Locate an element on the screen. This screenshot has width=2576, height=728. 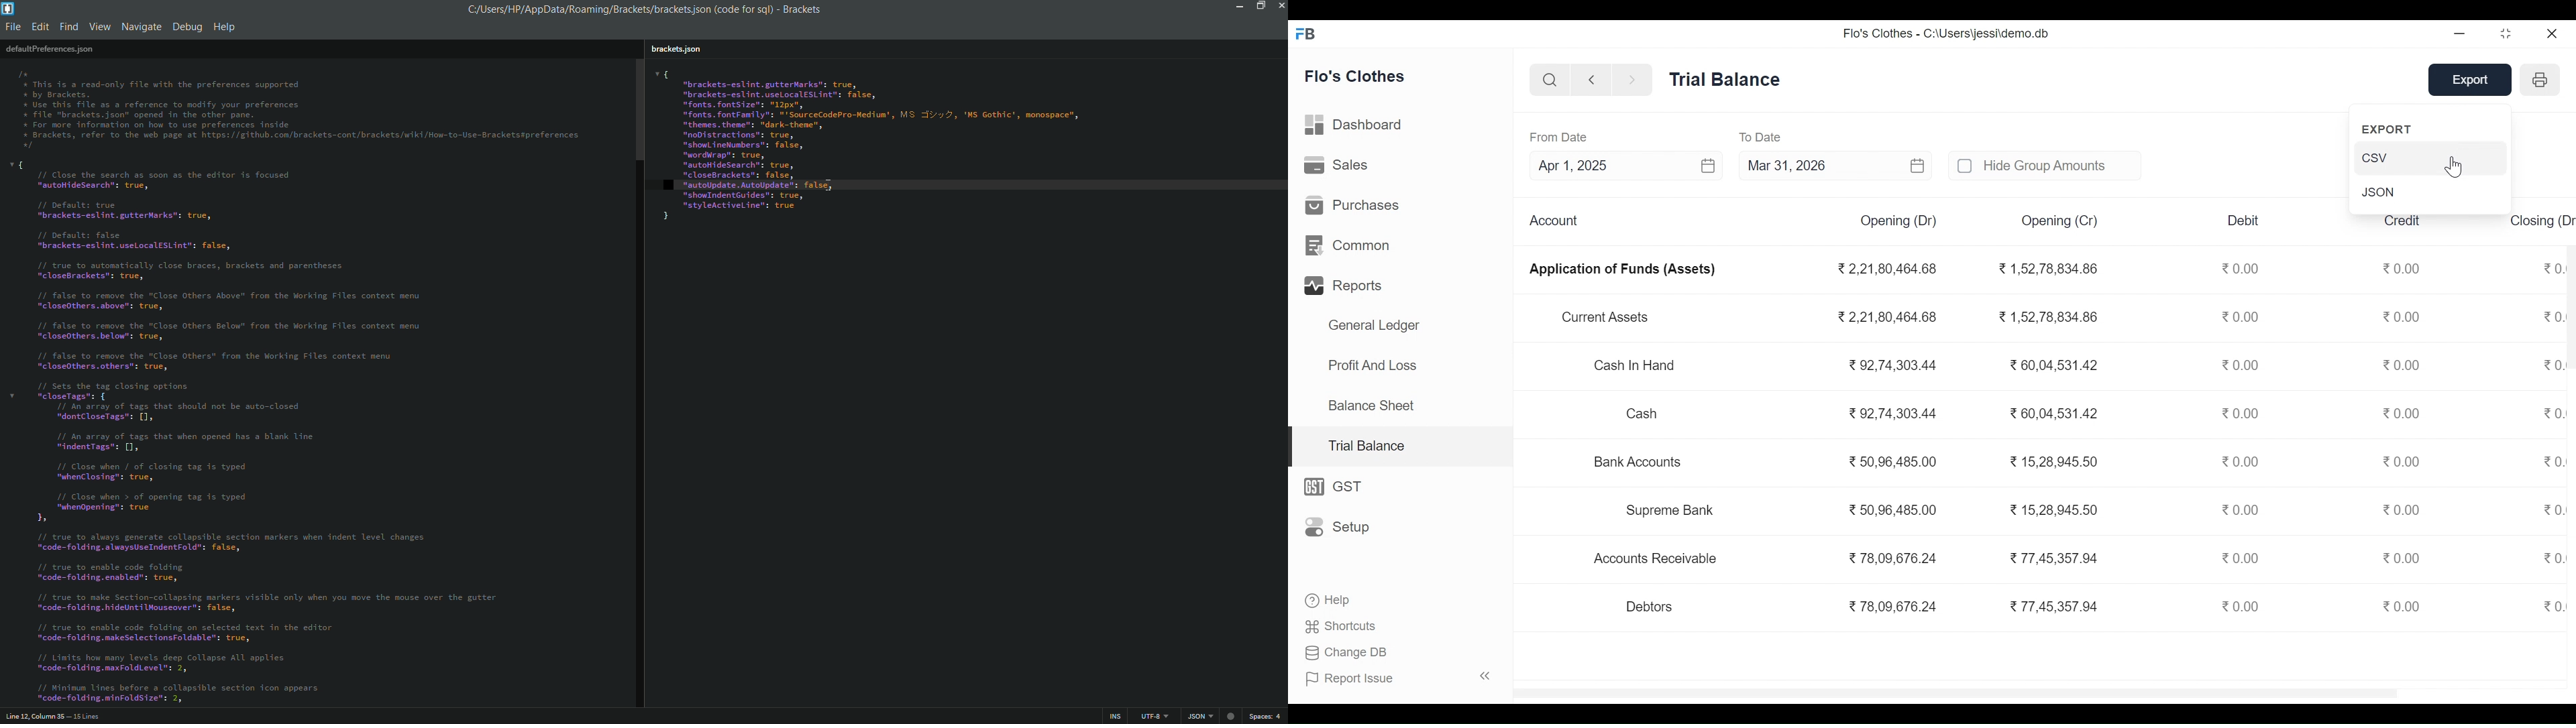
0.00 is located at coordinates (2244, 318).